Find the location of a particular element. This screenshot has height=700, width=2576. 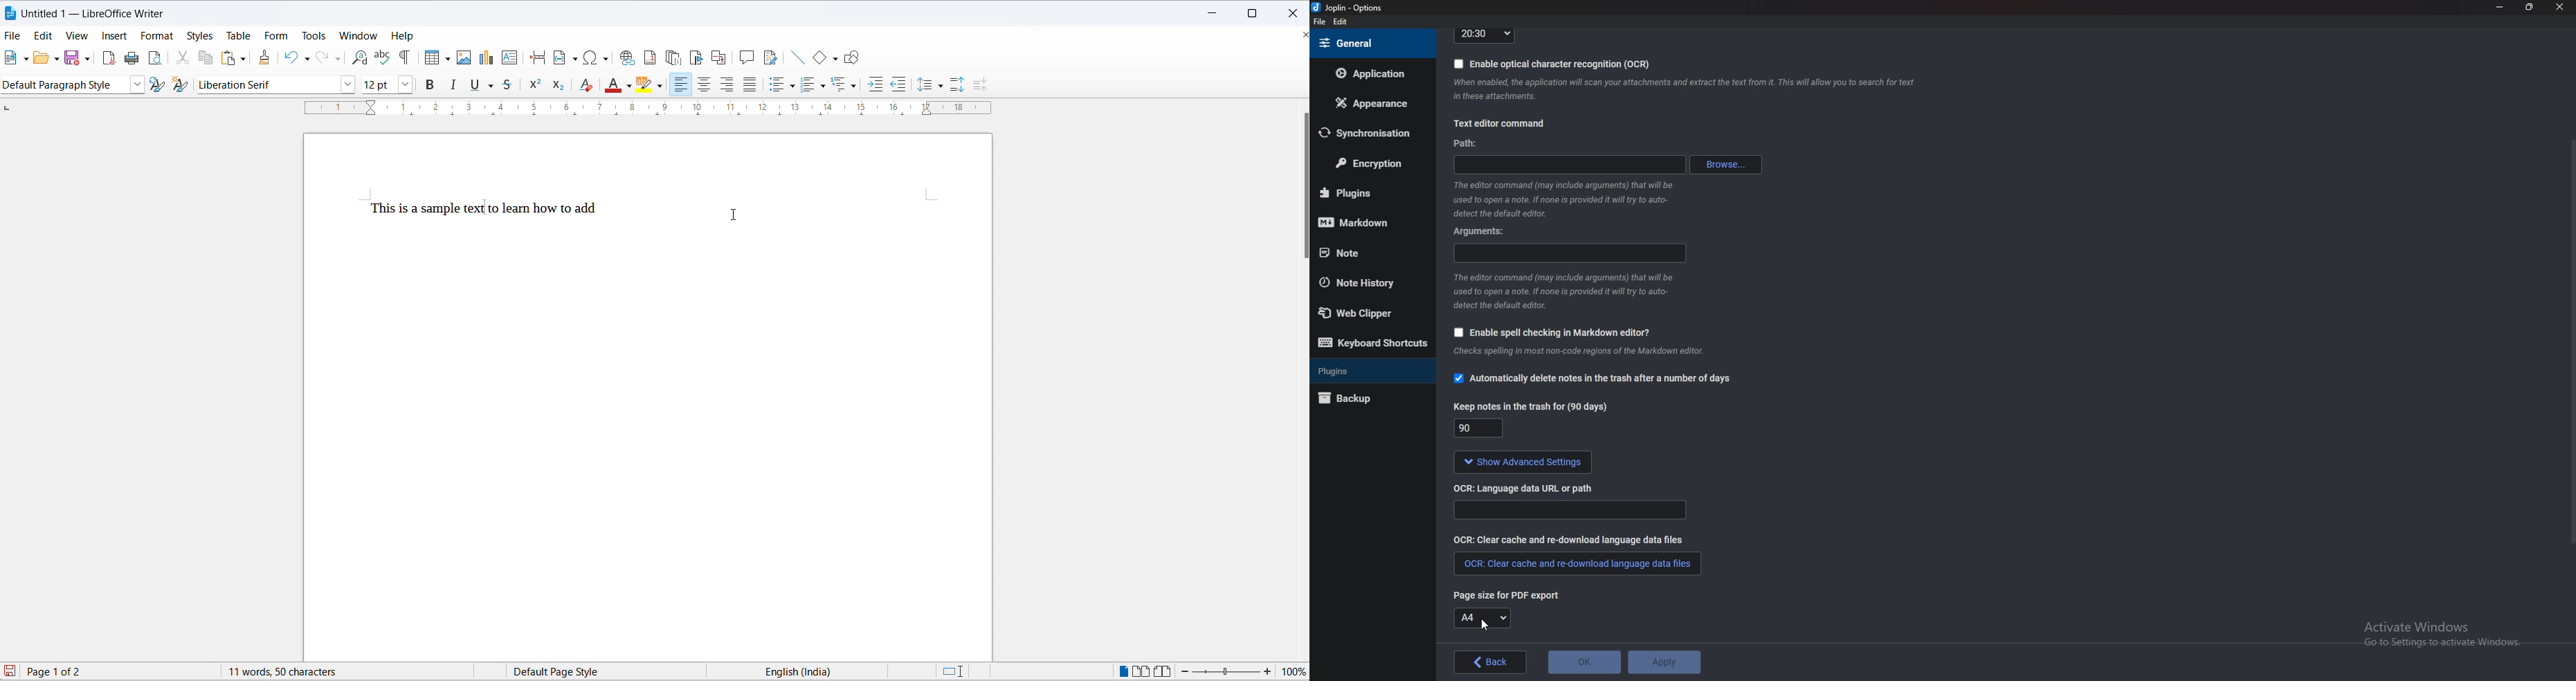

font name options is located at coordinates (347, 86).